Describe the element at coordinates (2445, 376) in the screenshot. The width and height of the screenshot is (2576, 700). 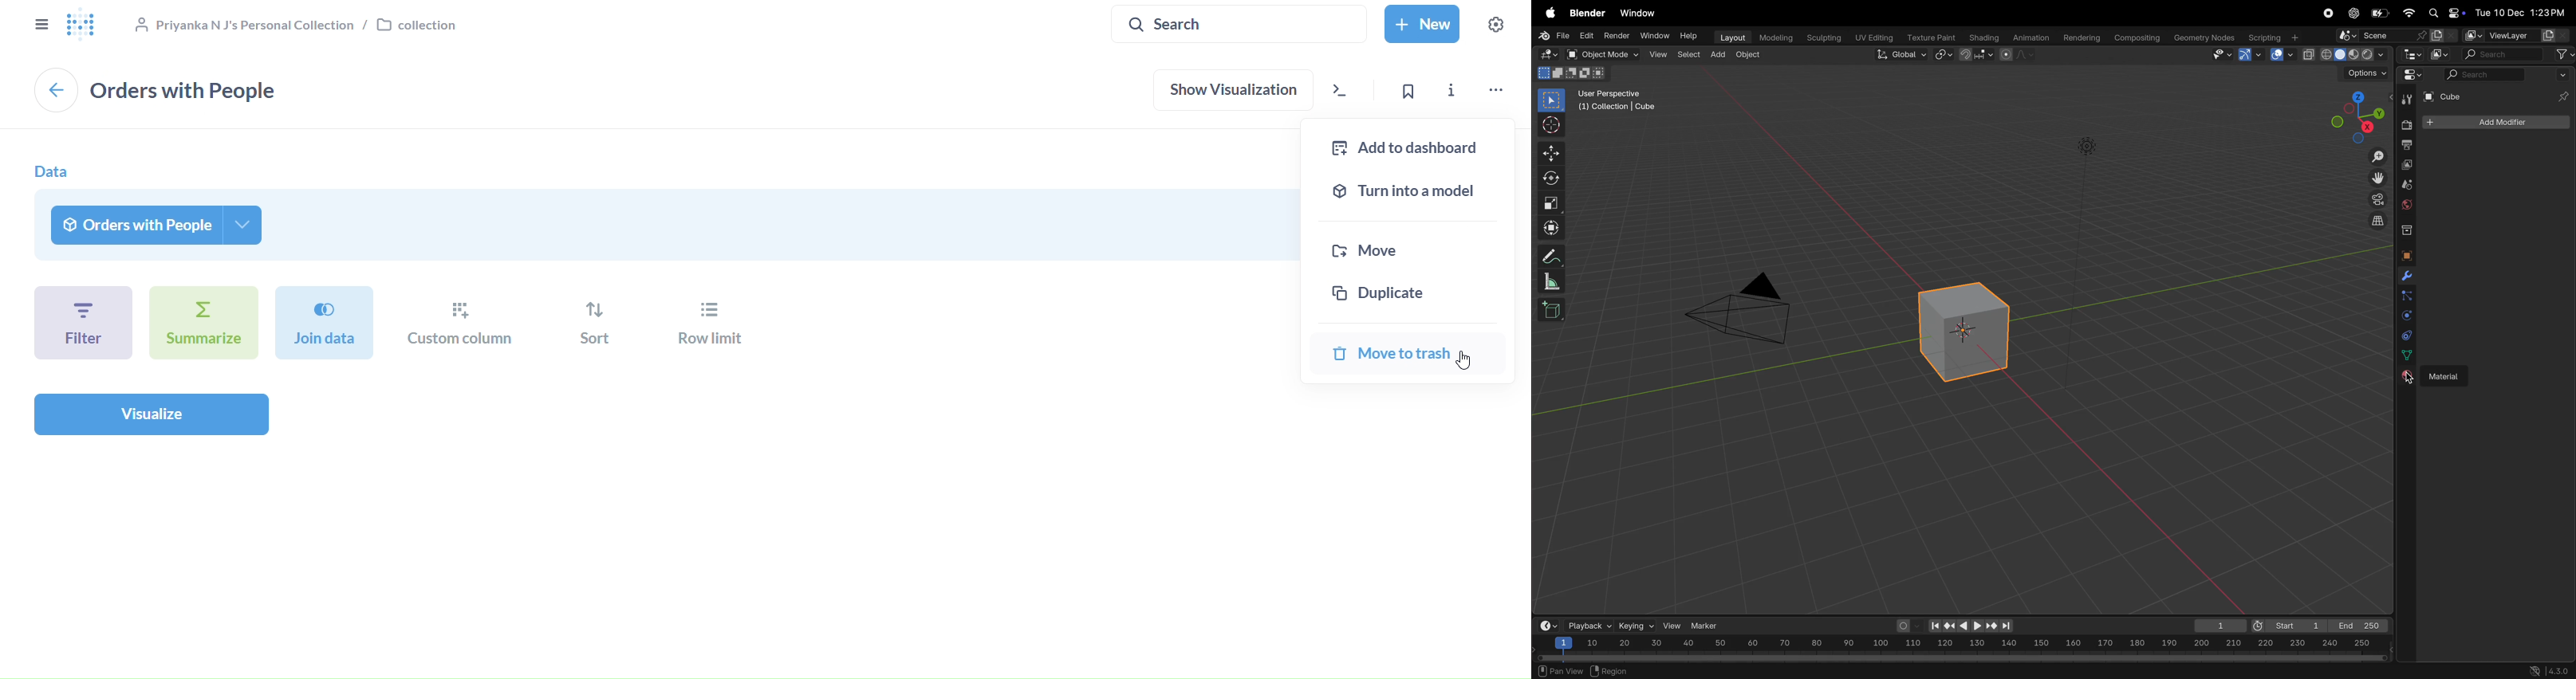
I see `material` at that location.